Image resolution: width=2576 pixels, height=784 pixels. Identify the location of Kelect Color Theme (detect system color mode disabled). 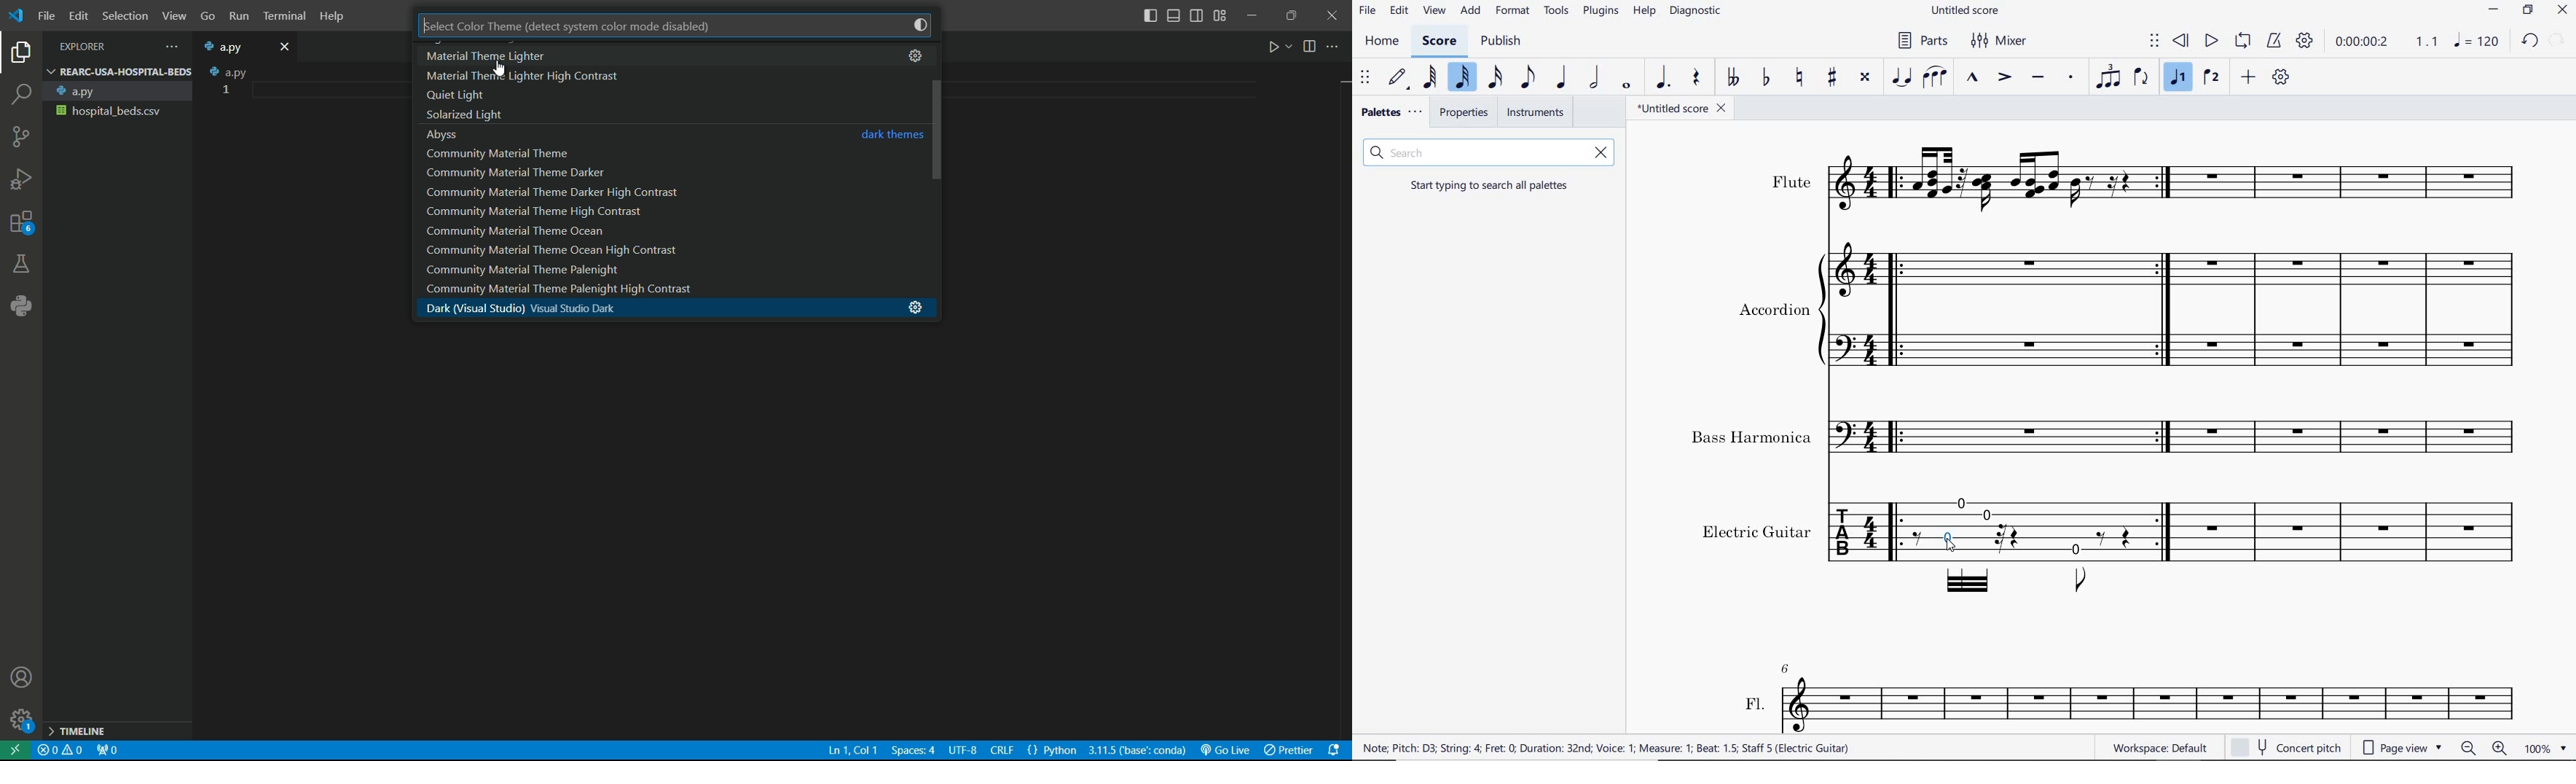
(583, 27).